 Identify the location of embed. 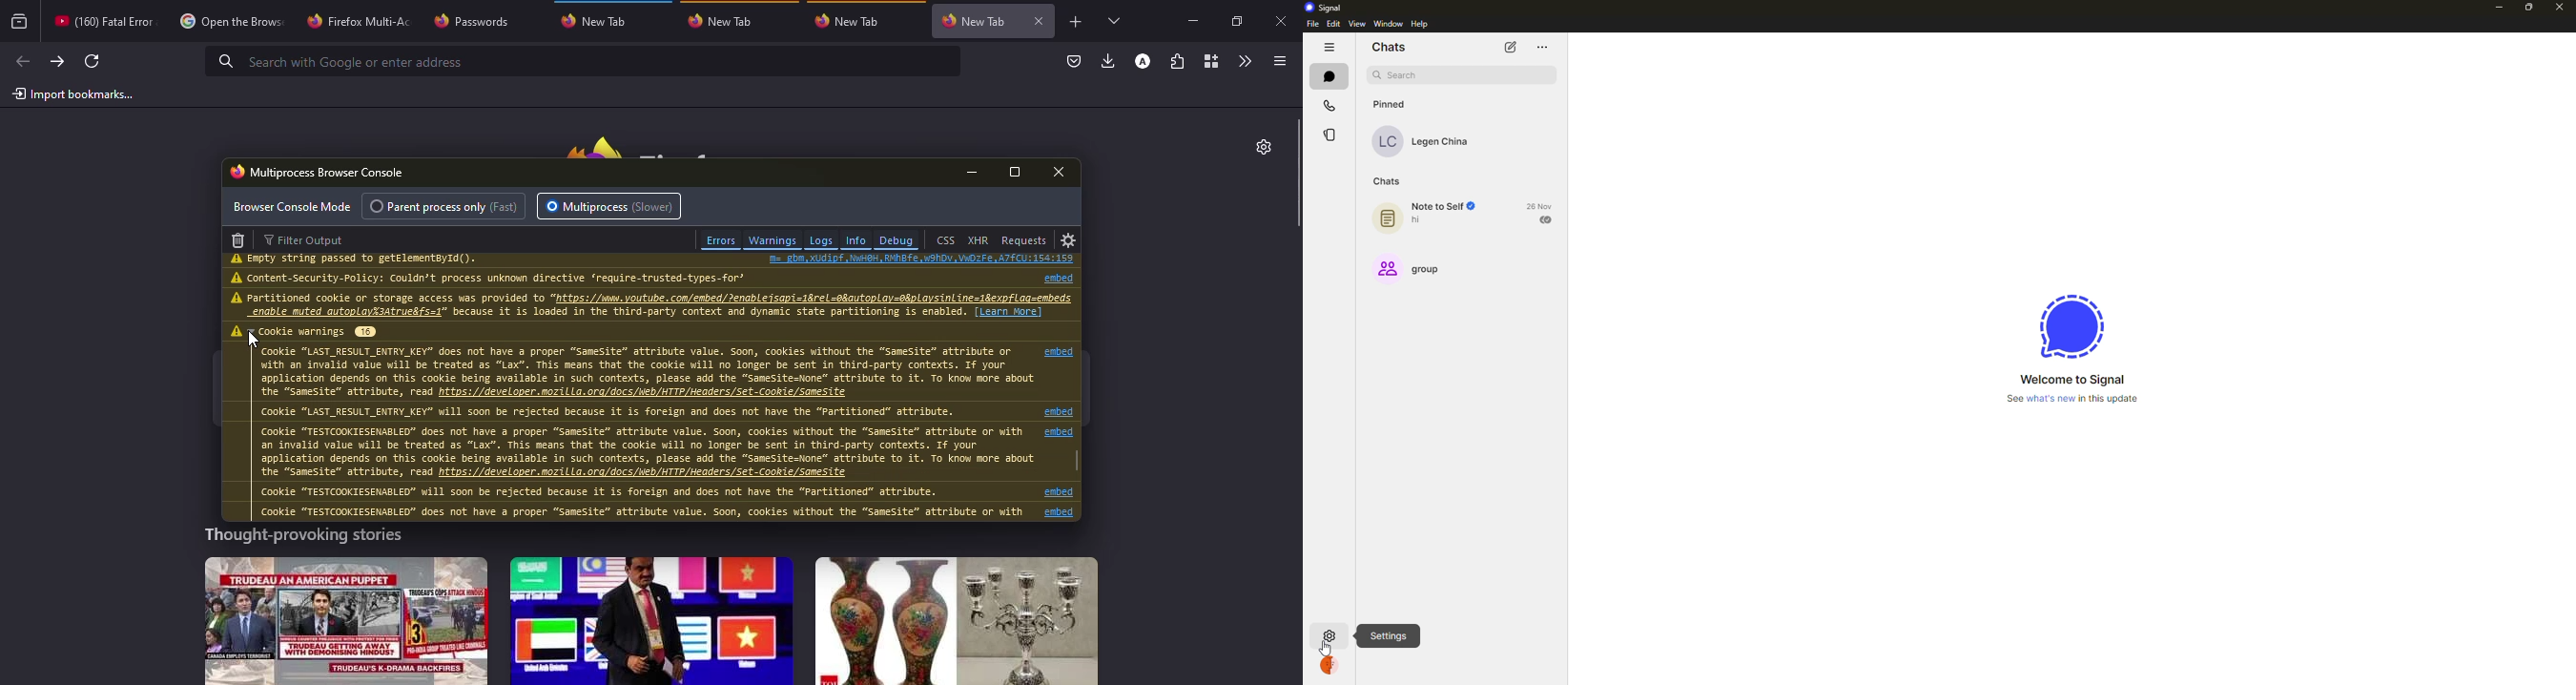
(1059, 512).